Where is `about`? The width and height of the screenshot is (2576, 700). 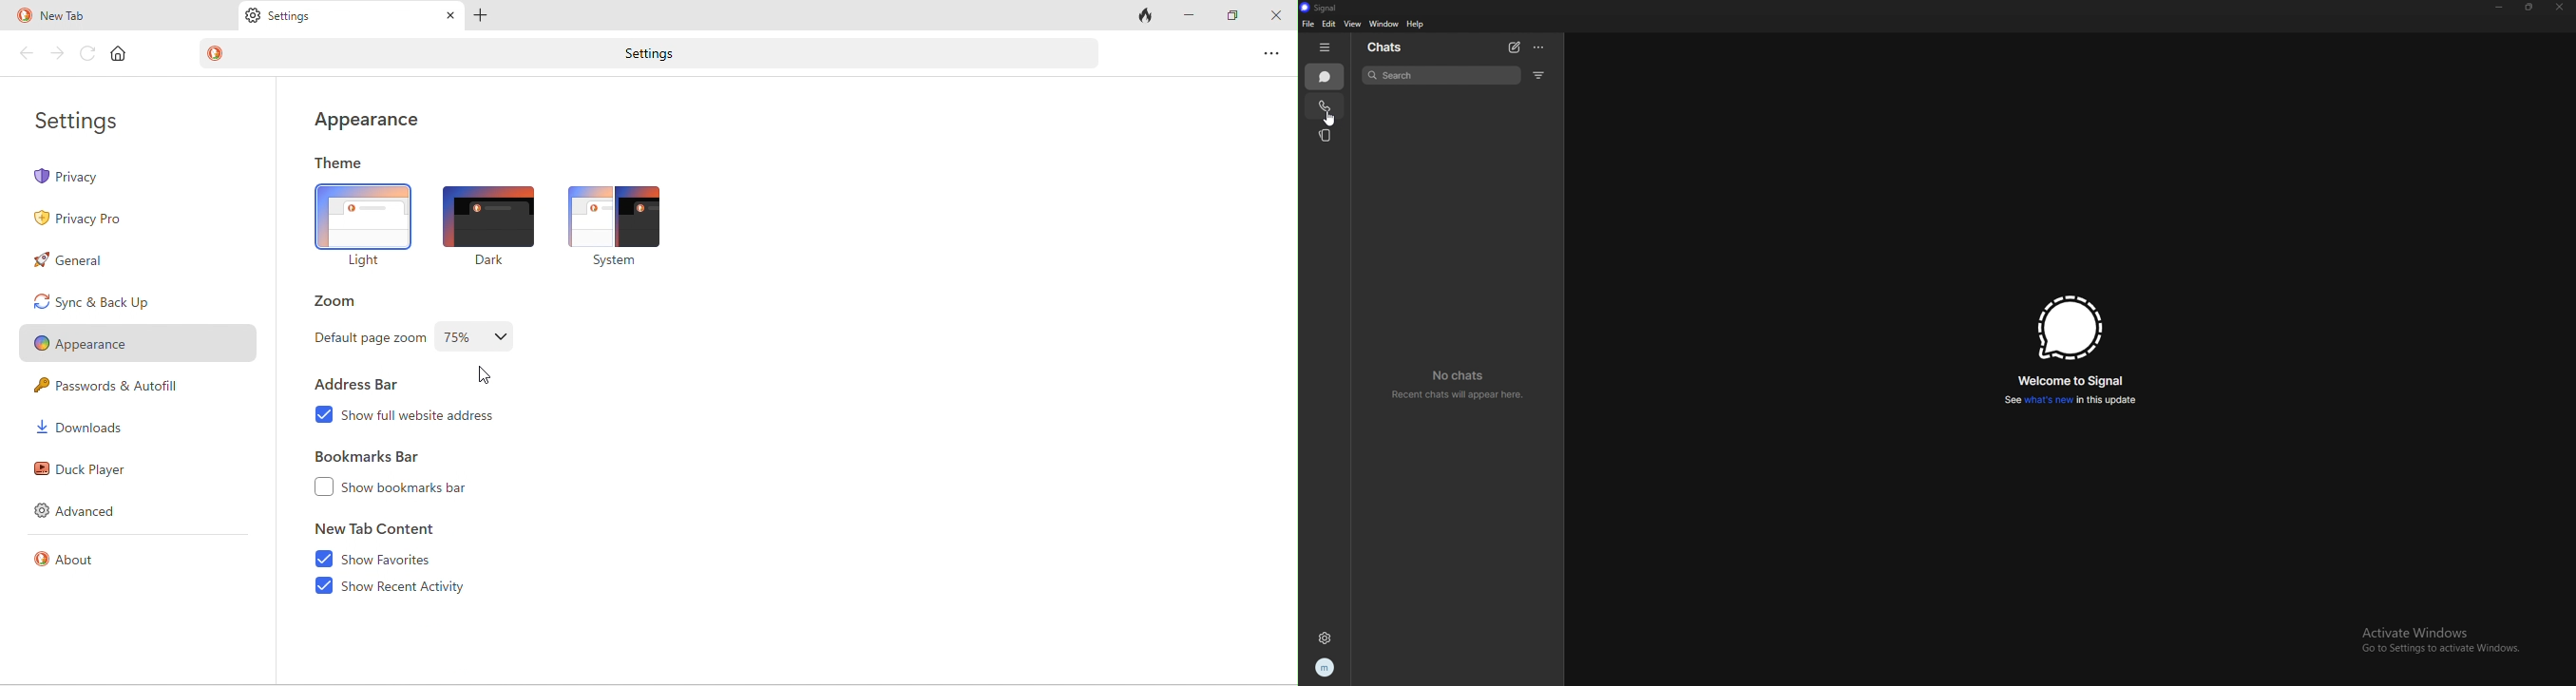 about is located at coordinates (76, 562).